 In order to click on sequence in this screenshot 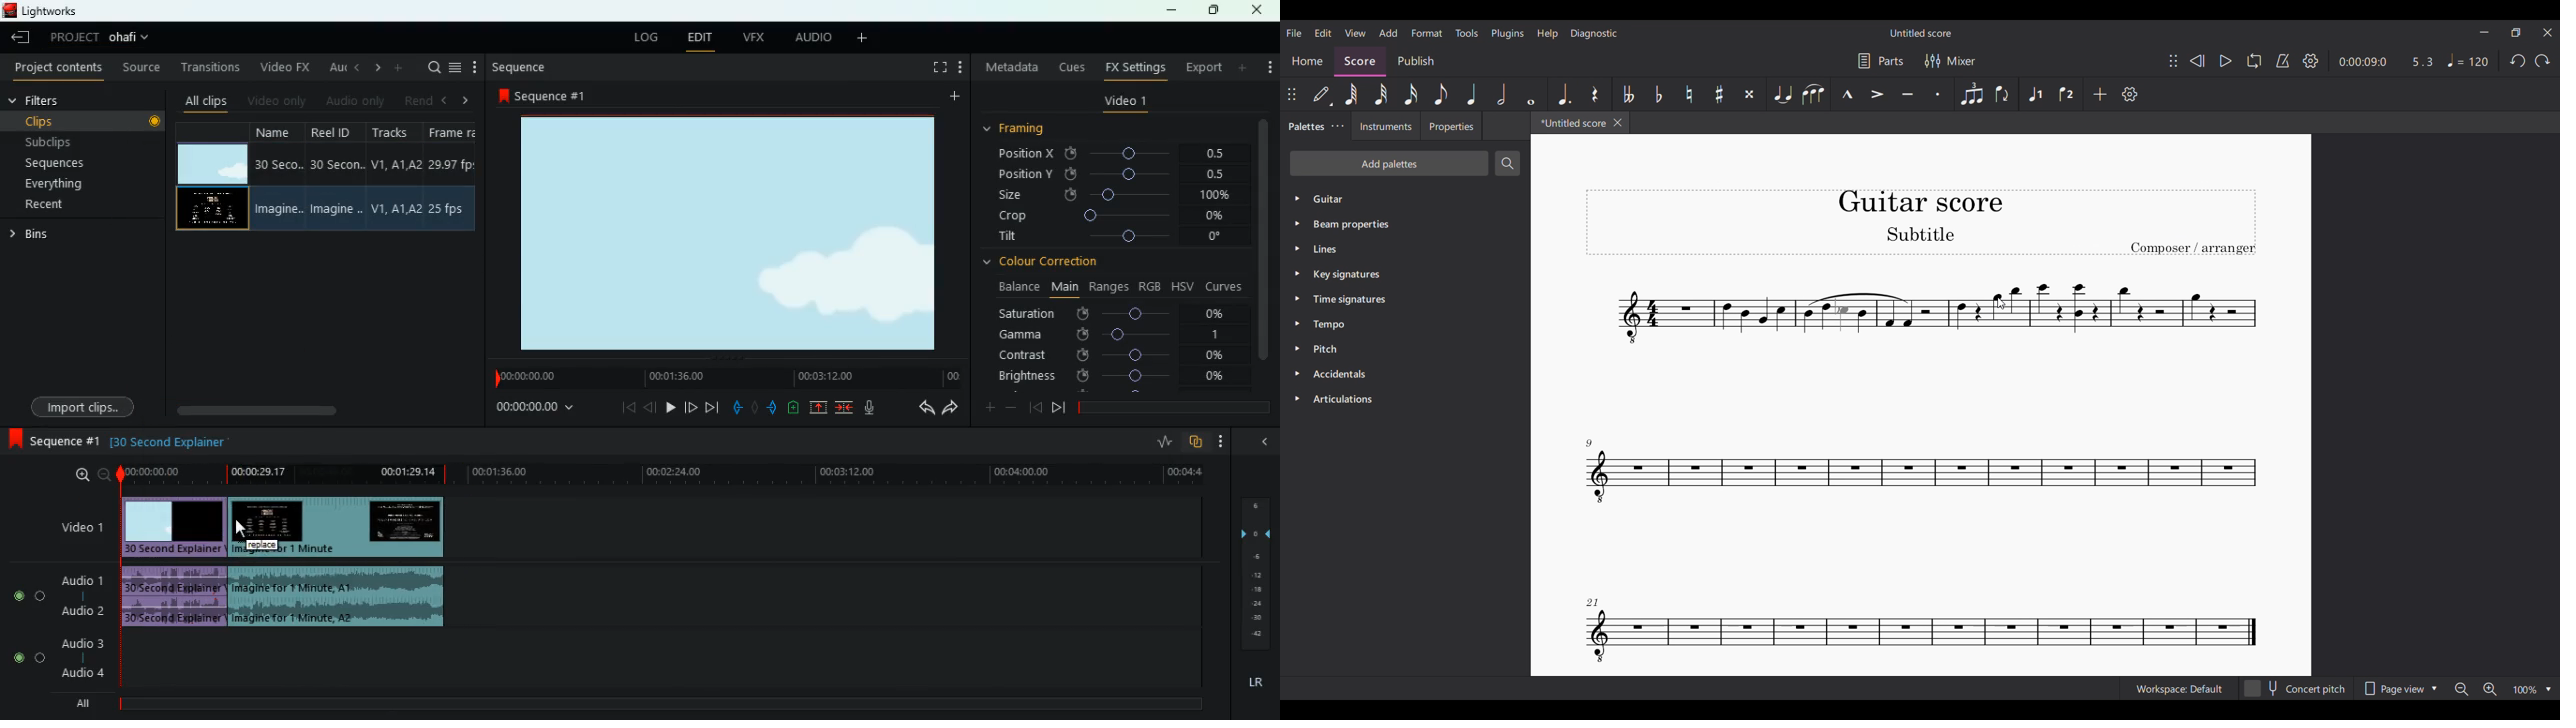, I will do `click(55, 442)`.